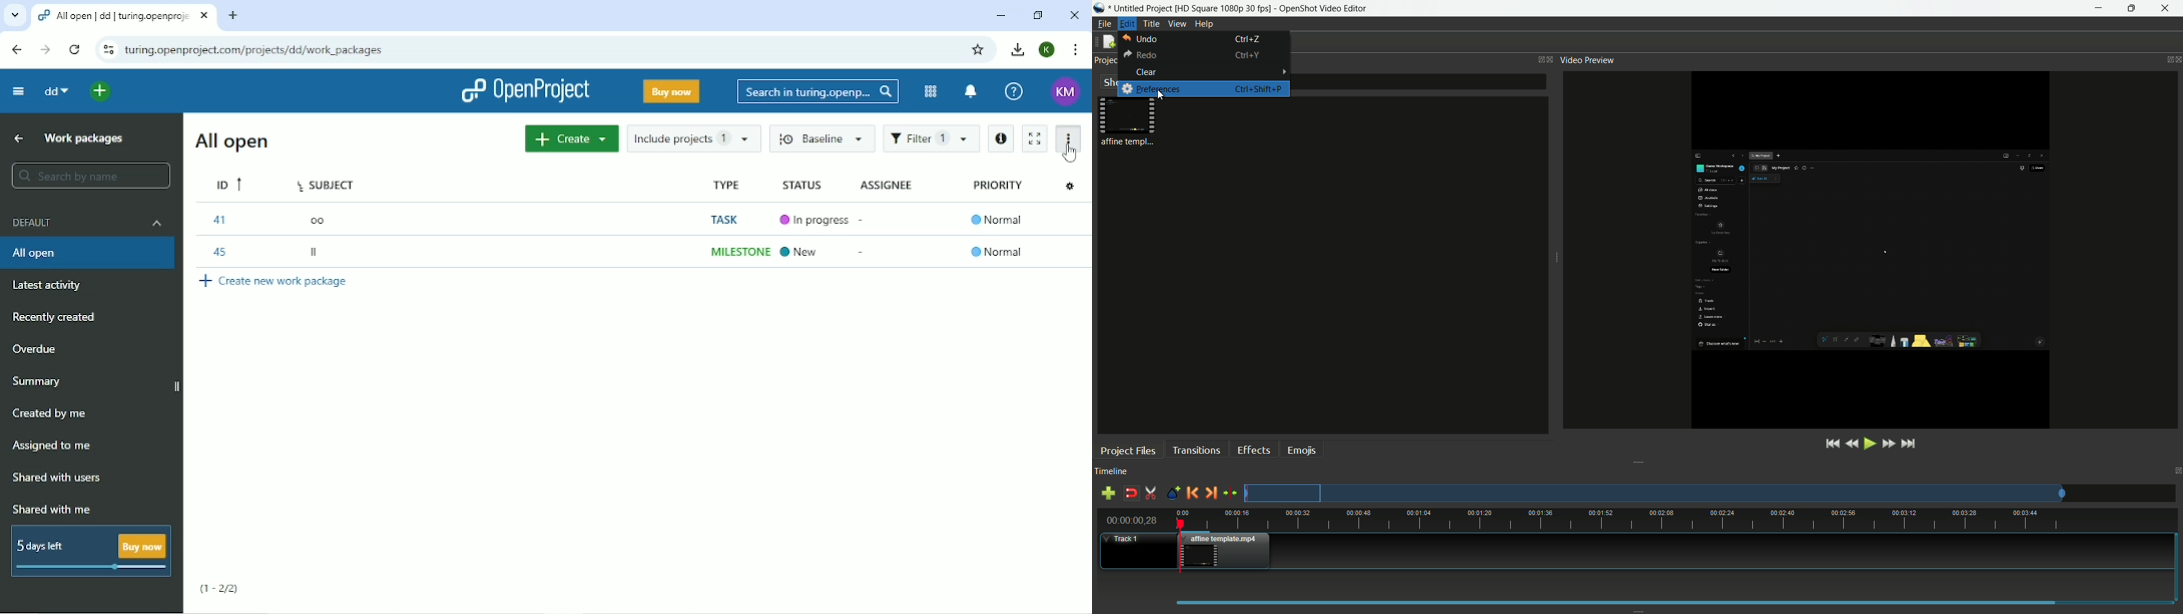  I want to click on Site, so click(255, 50).